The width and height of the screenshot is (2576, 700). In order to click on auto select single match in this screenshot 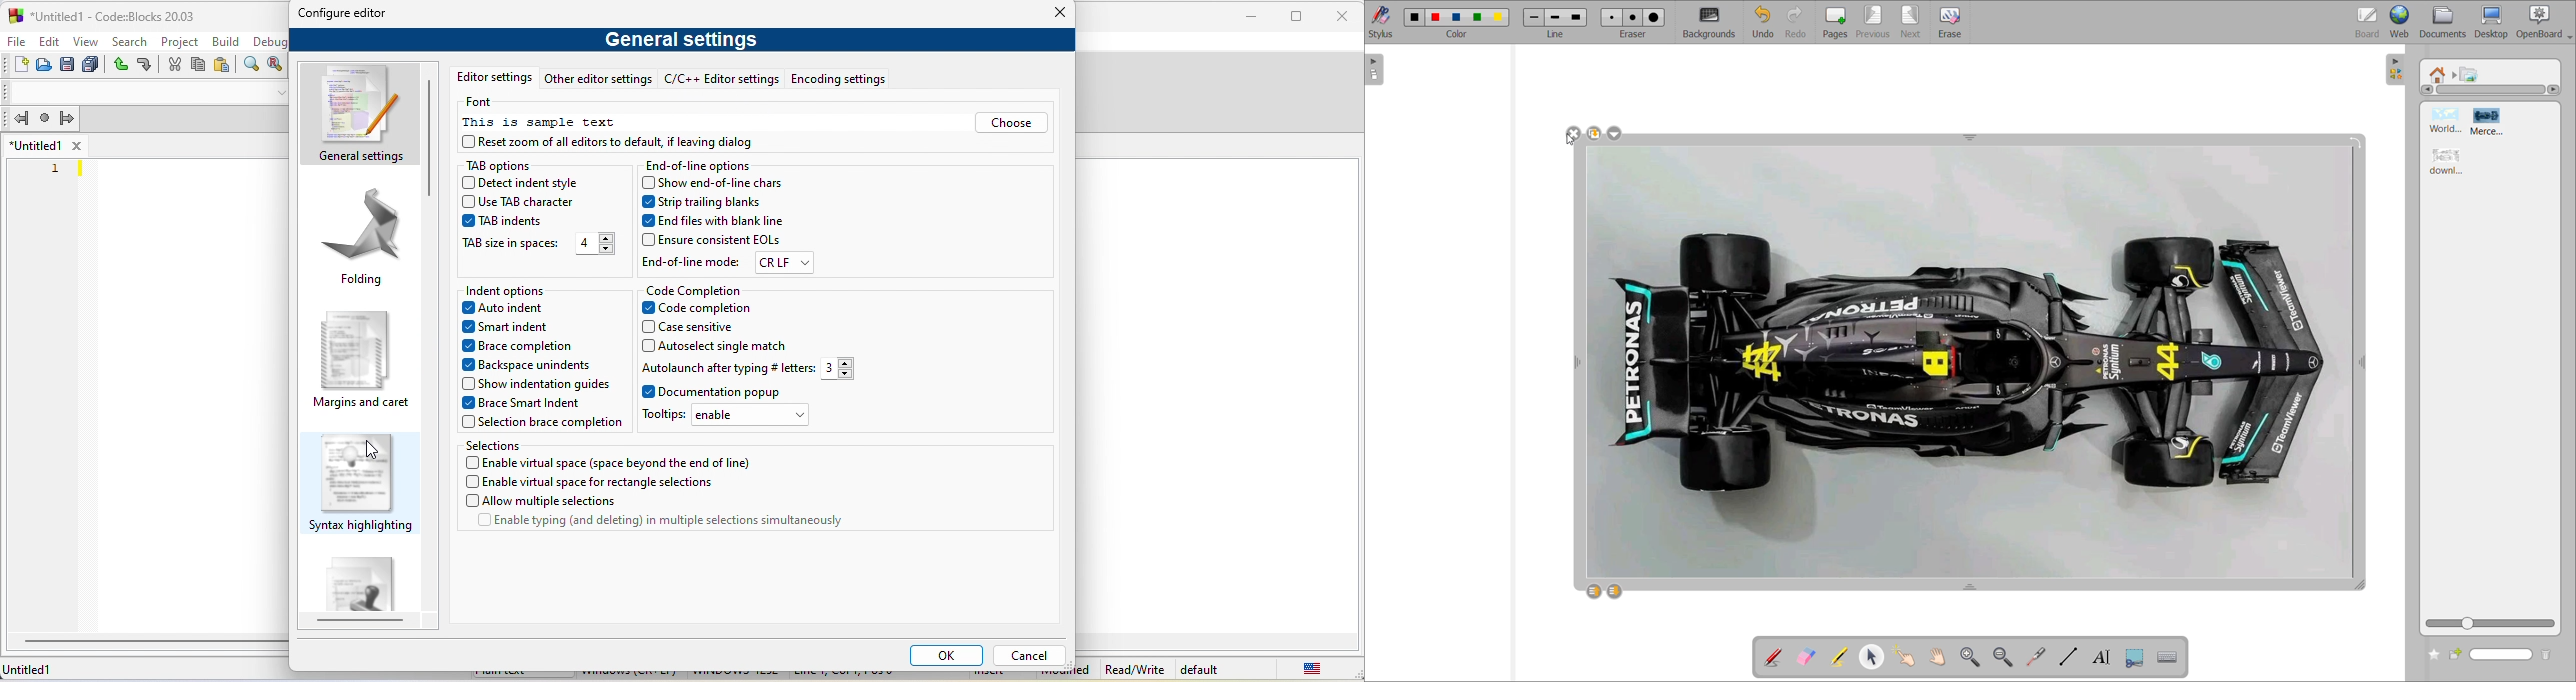, I will do `click(727, 346)`.